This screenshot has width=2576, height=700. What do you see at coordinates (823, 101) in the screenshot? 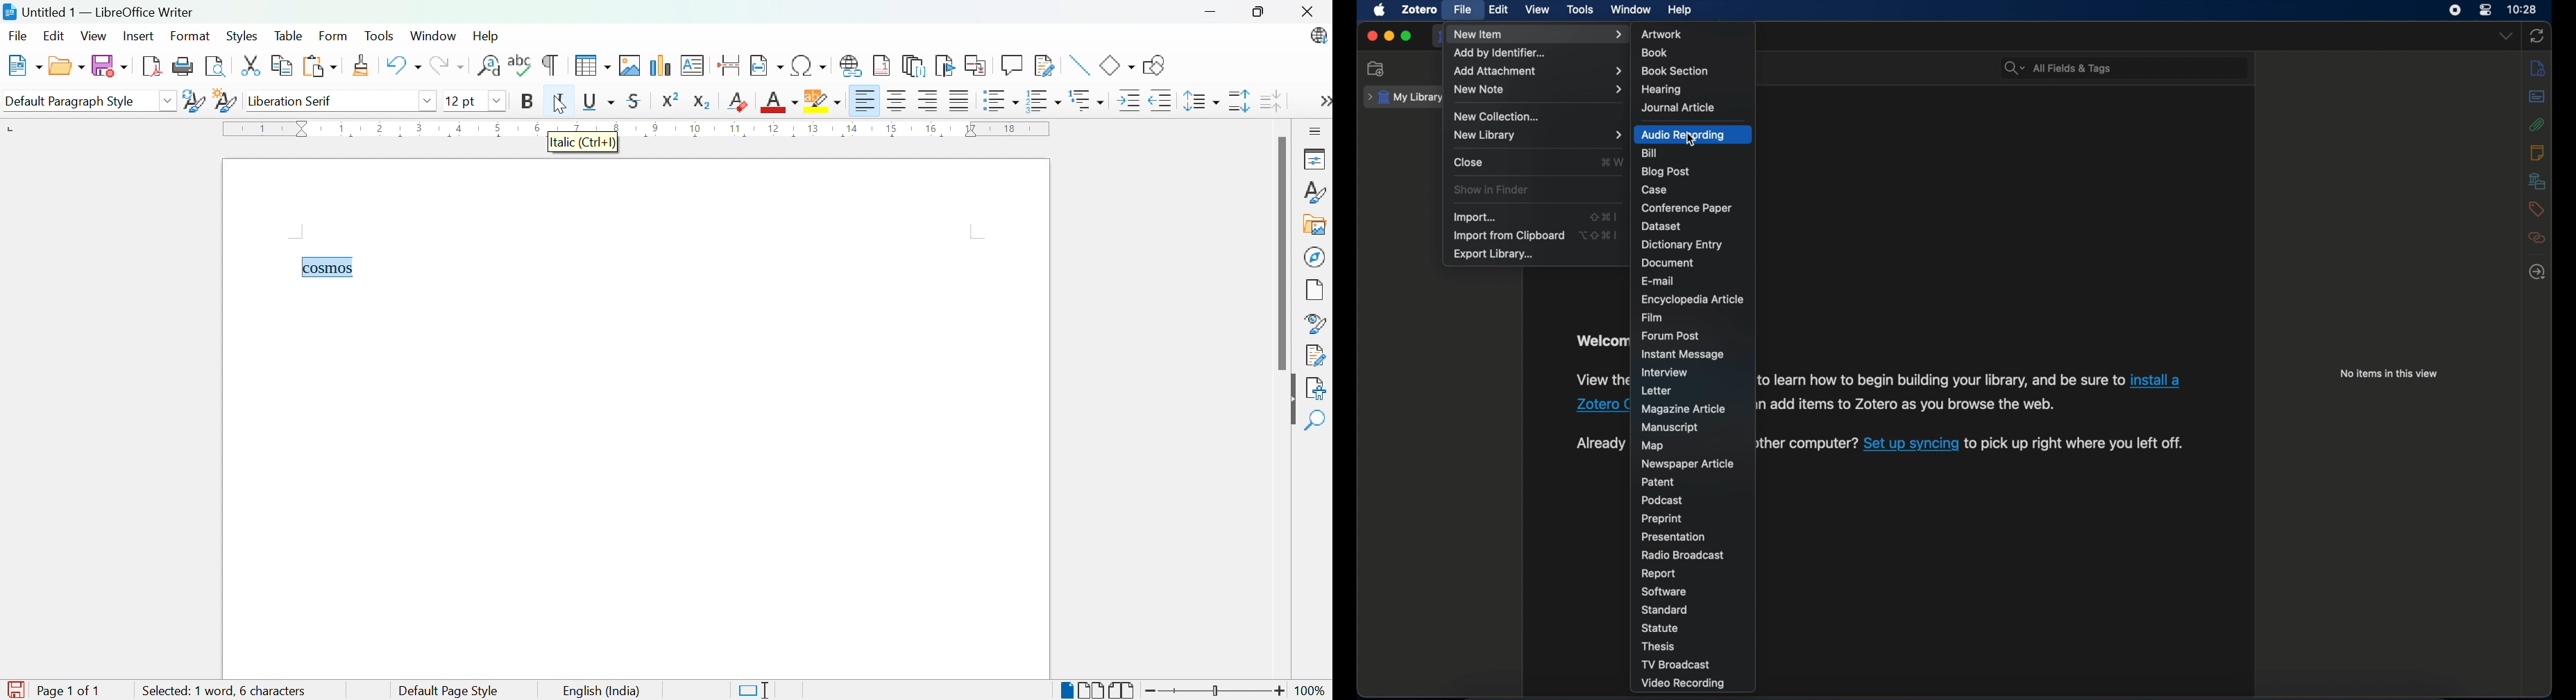
I see `Character highlighting color` at bounding box center [823, 101].